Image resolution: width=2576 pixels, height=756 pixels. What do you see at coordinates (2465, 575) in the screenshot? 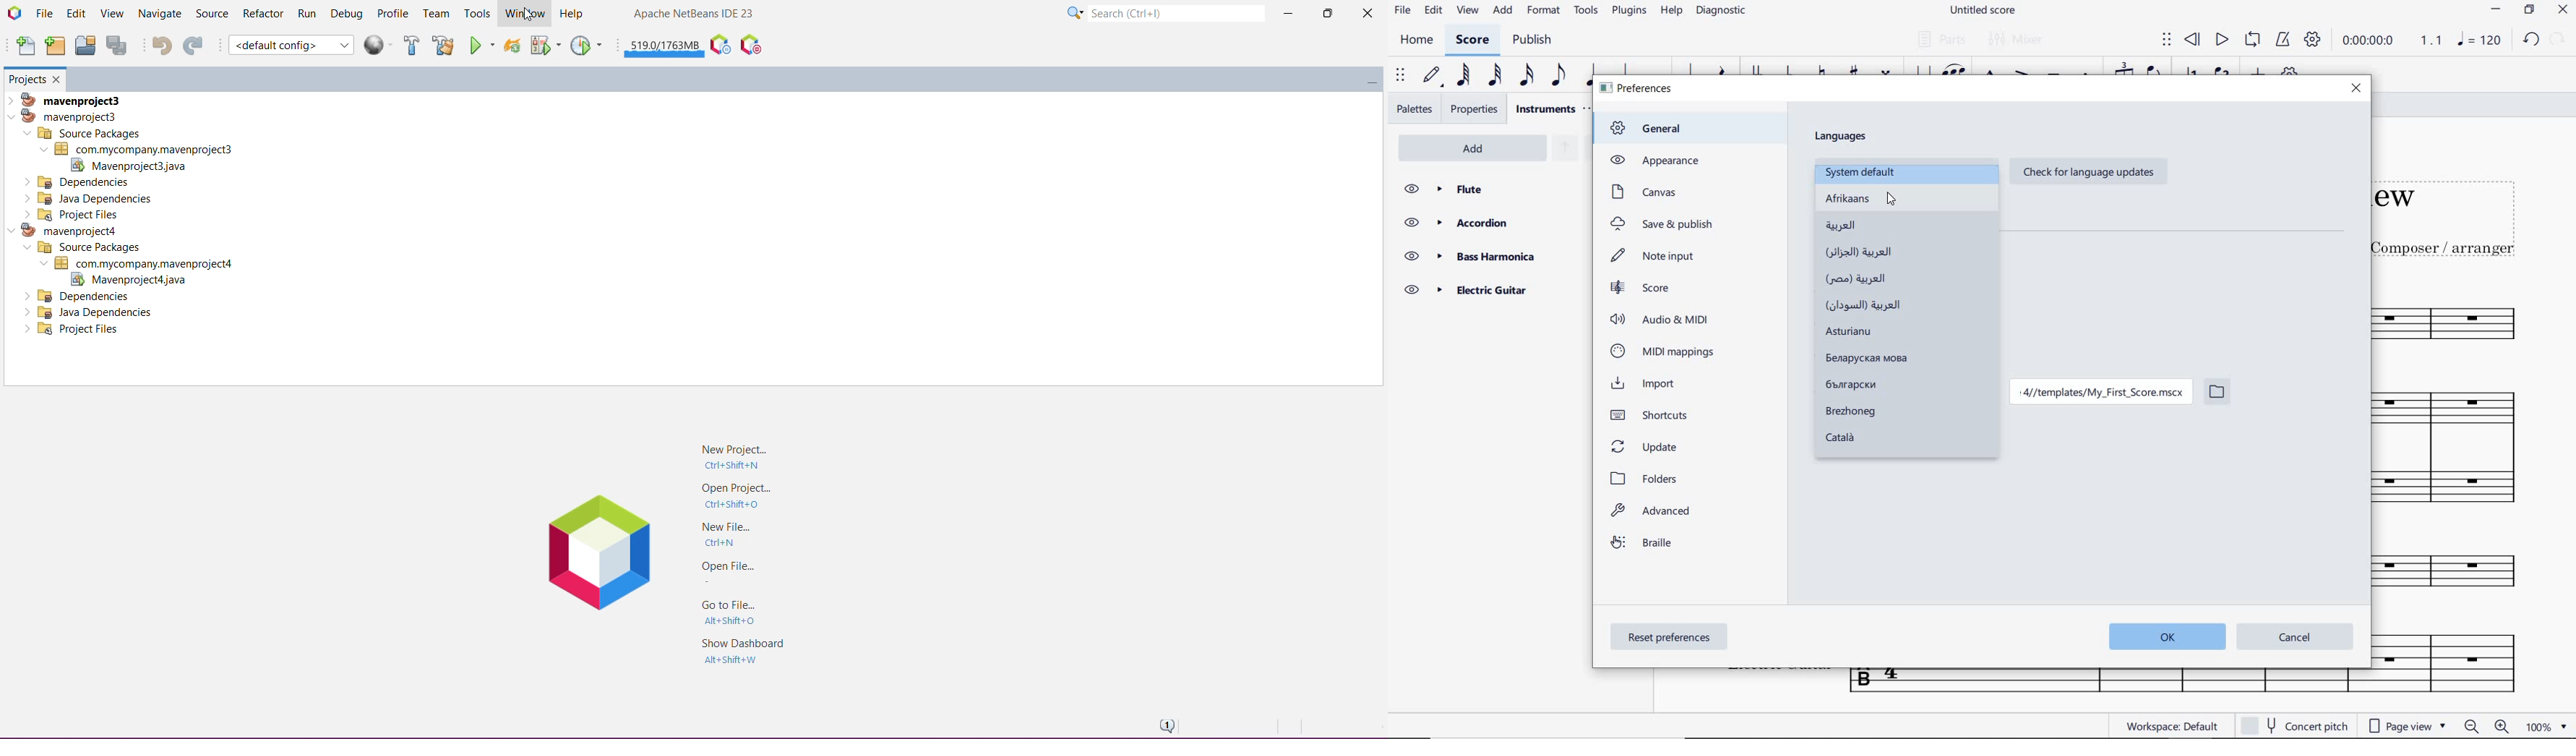
I see `Instrument: Bass Harmonica` at bounding box center [2465, 575].